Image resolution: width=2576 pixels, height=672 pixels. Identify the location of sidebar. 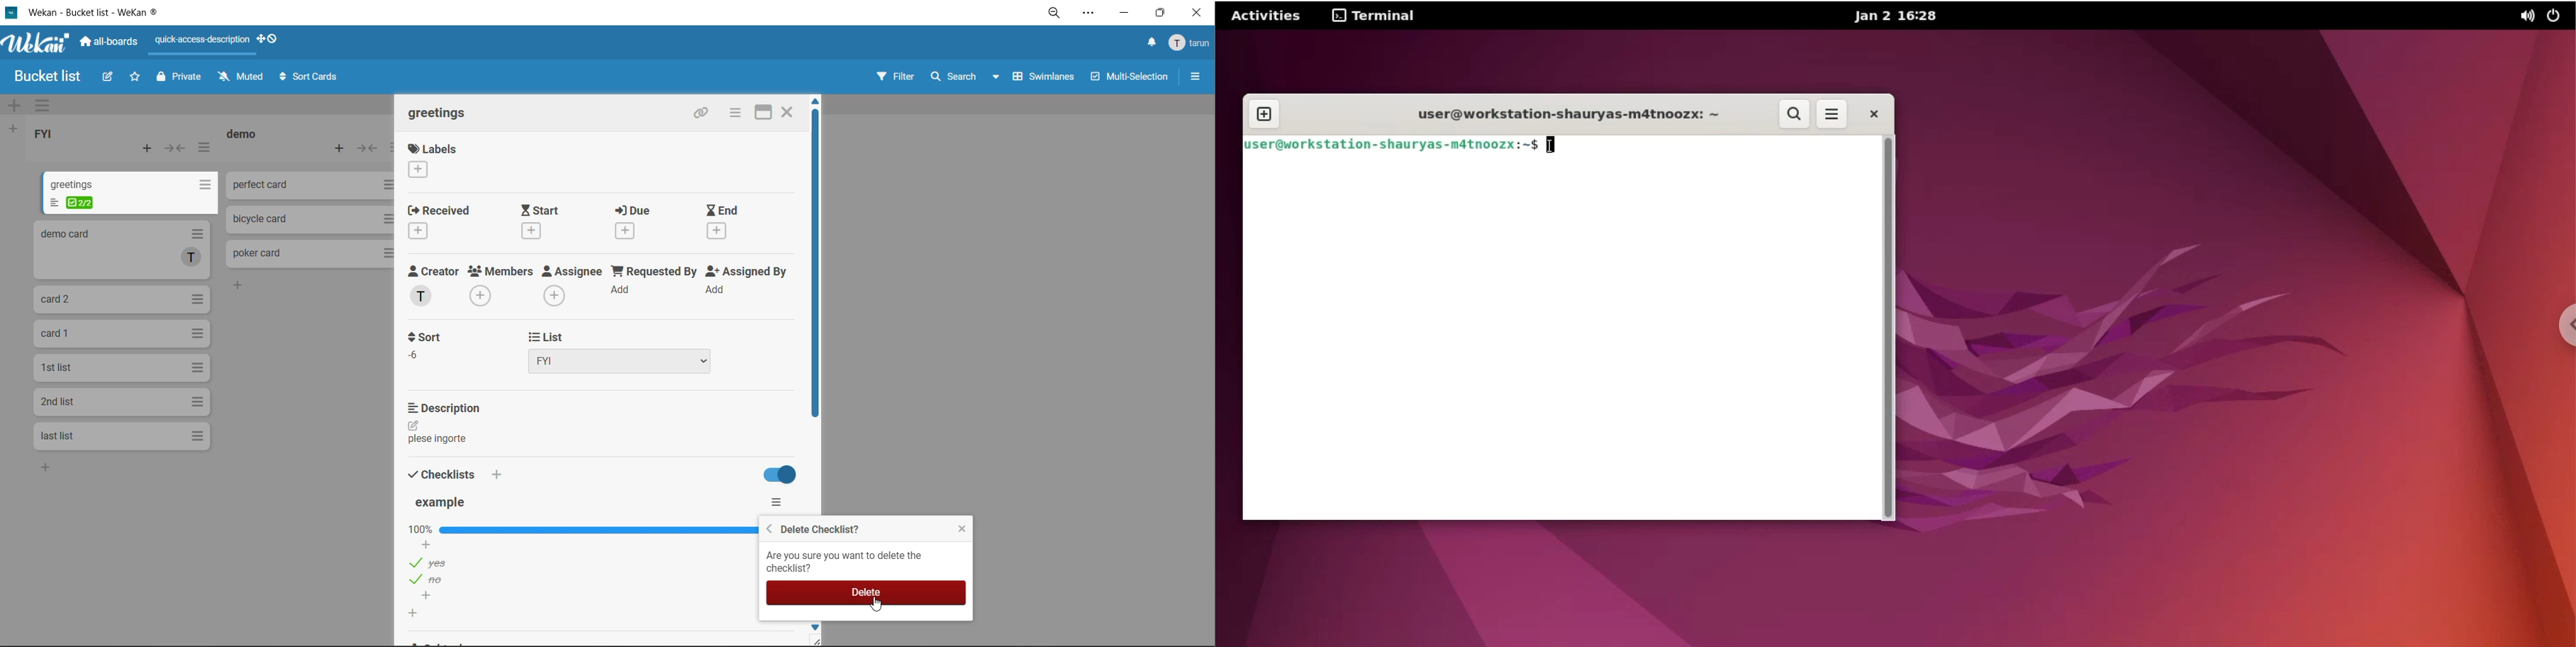
(1196, 75).